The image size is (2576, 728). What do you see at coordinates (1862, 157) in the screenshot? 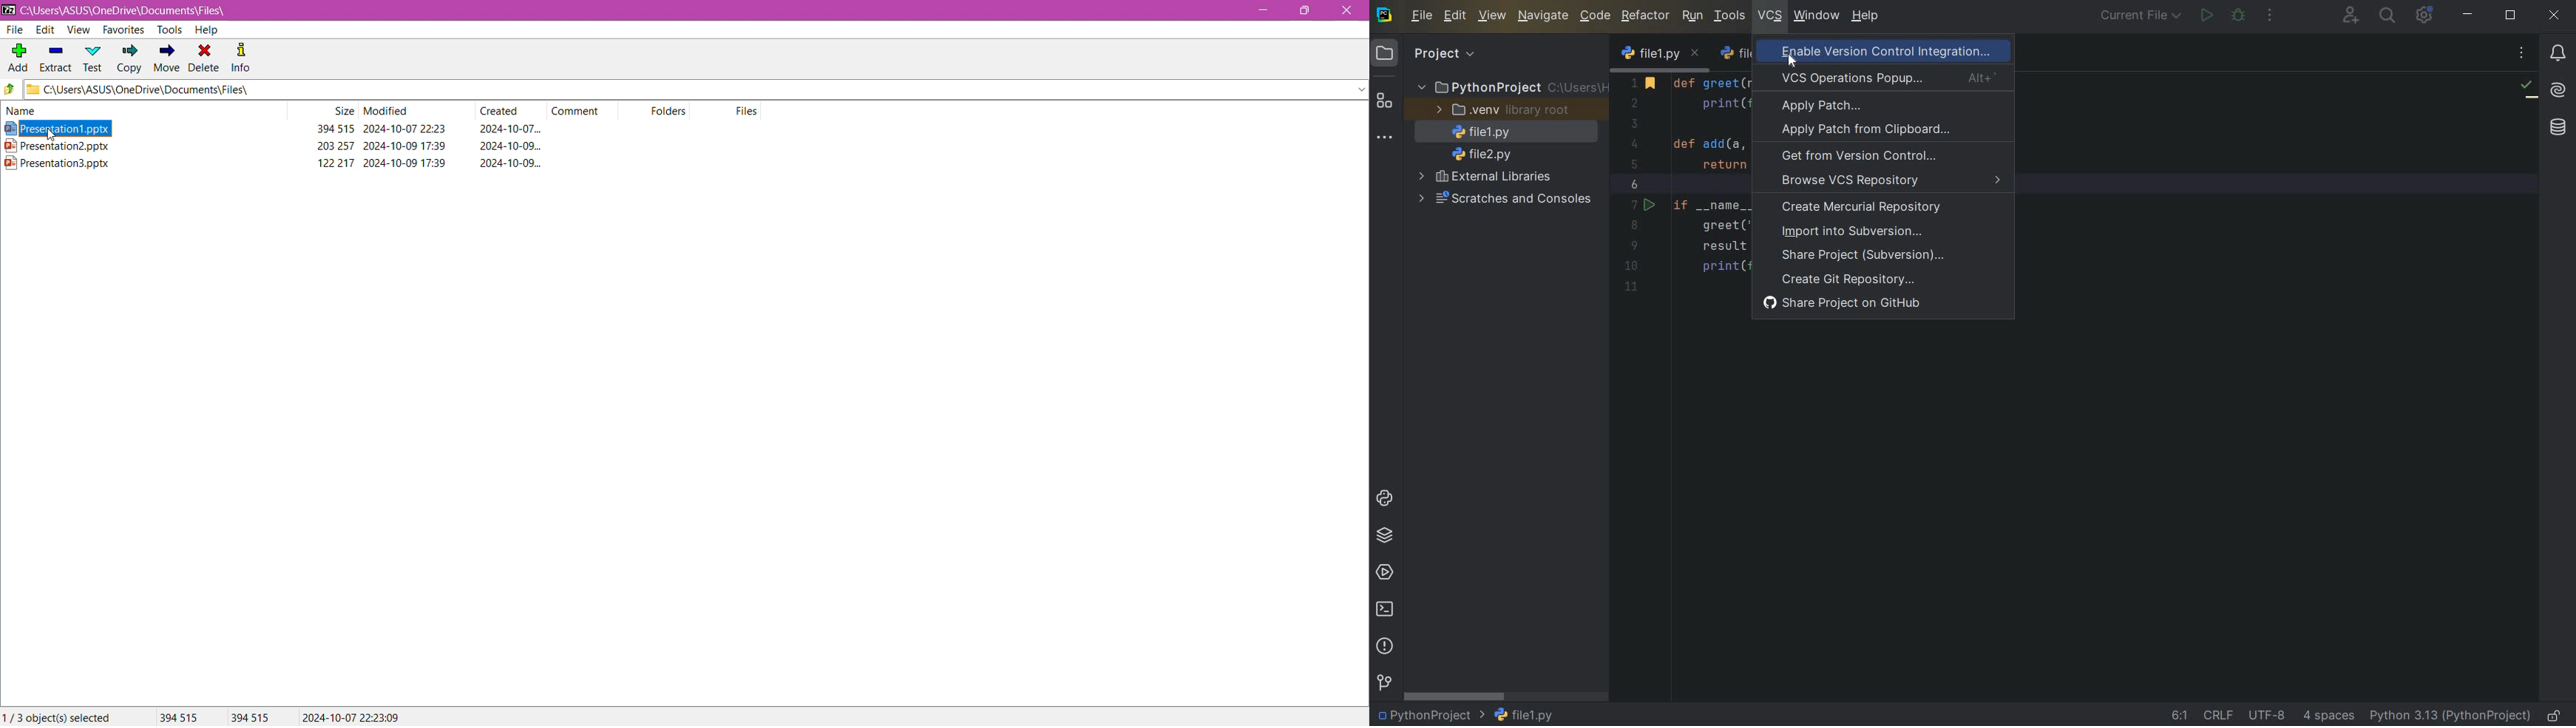
I see `get from version control` at bounding box center [1862, 157].